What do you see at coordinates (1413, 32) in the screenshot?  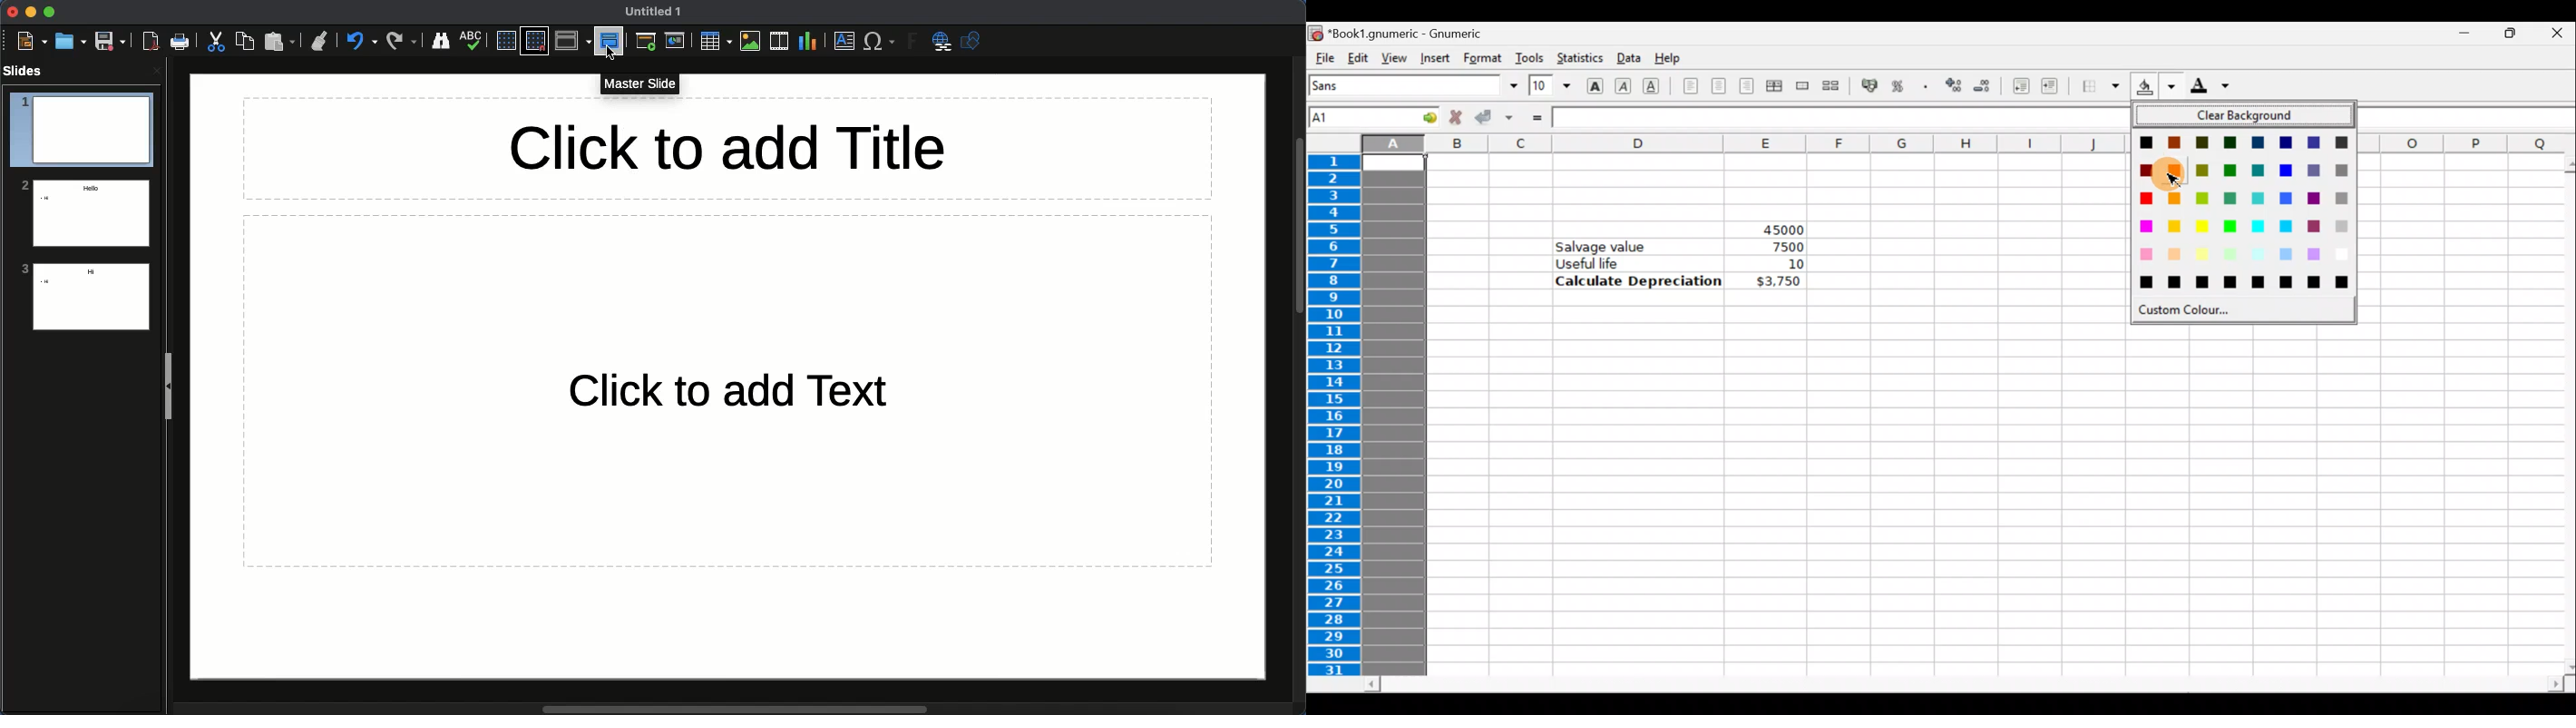 I see `Book1.gnumeric - Gnumeric` at bounding box center [1413, 32].